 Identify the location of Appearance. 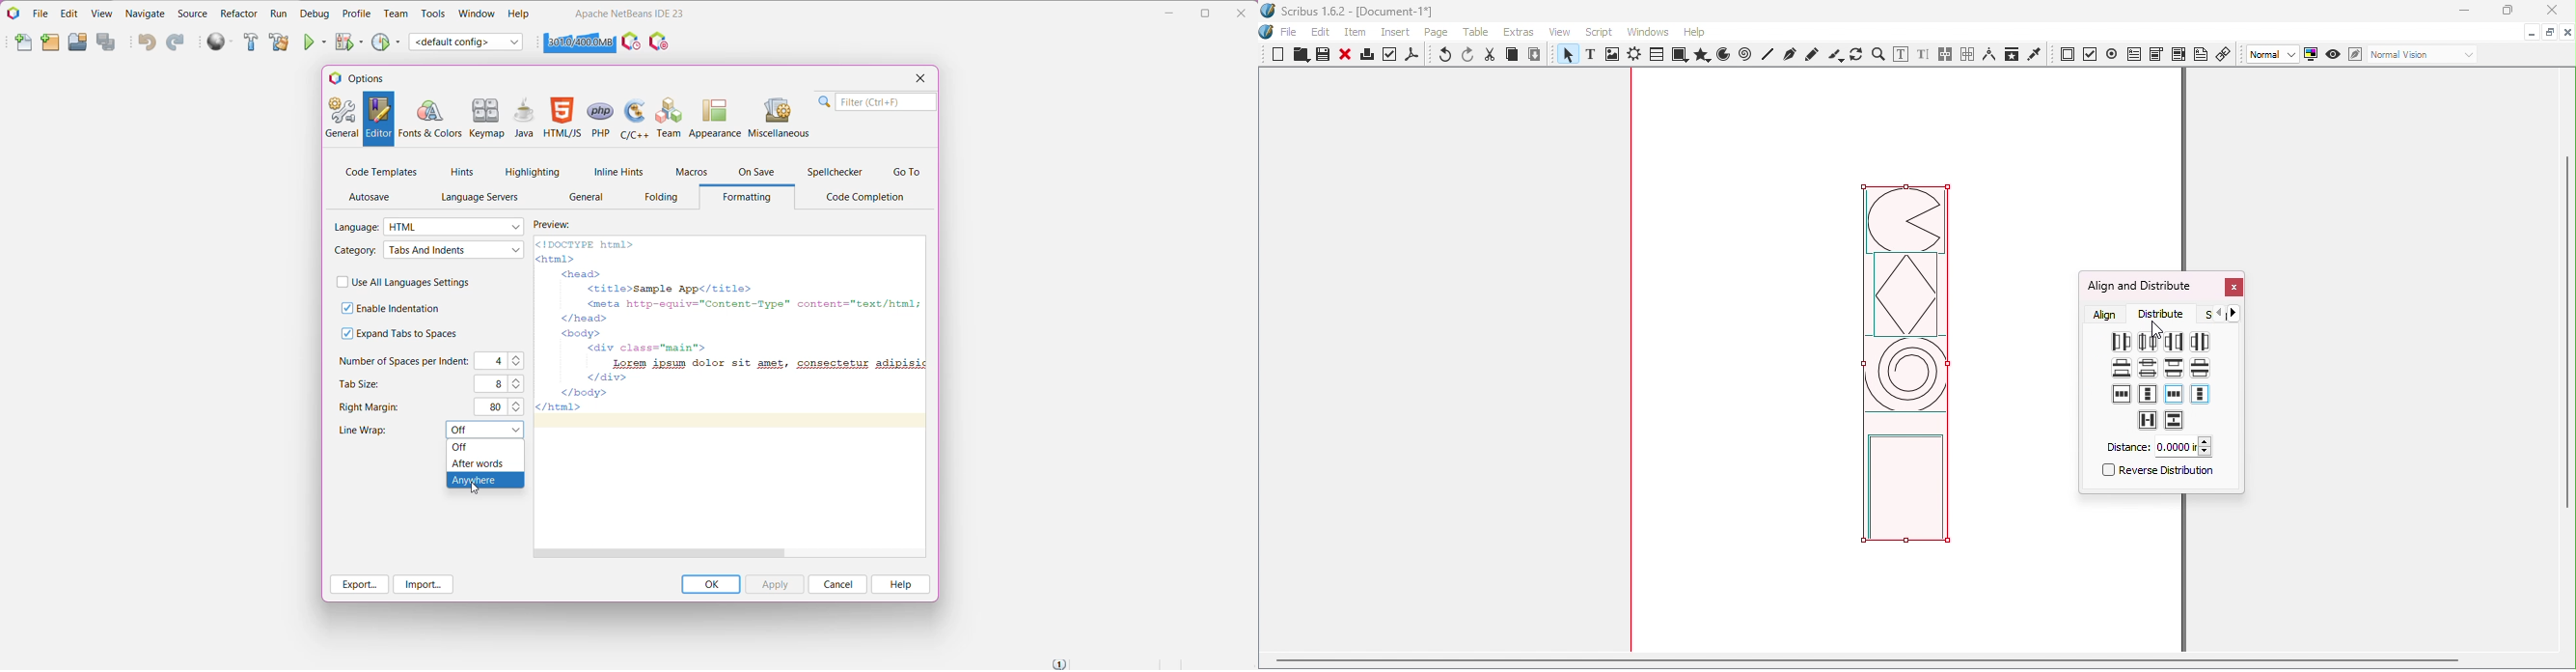
(715, 116).